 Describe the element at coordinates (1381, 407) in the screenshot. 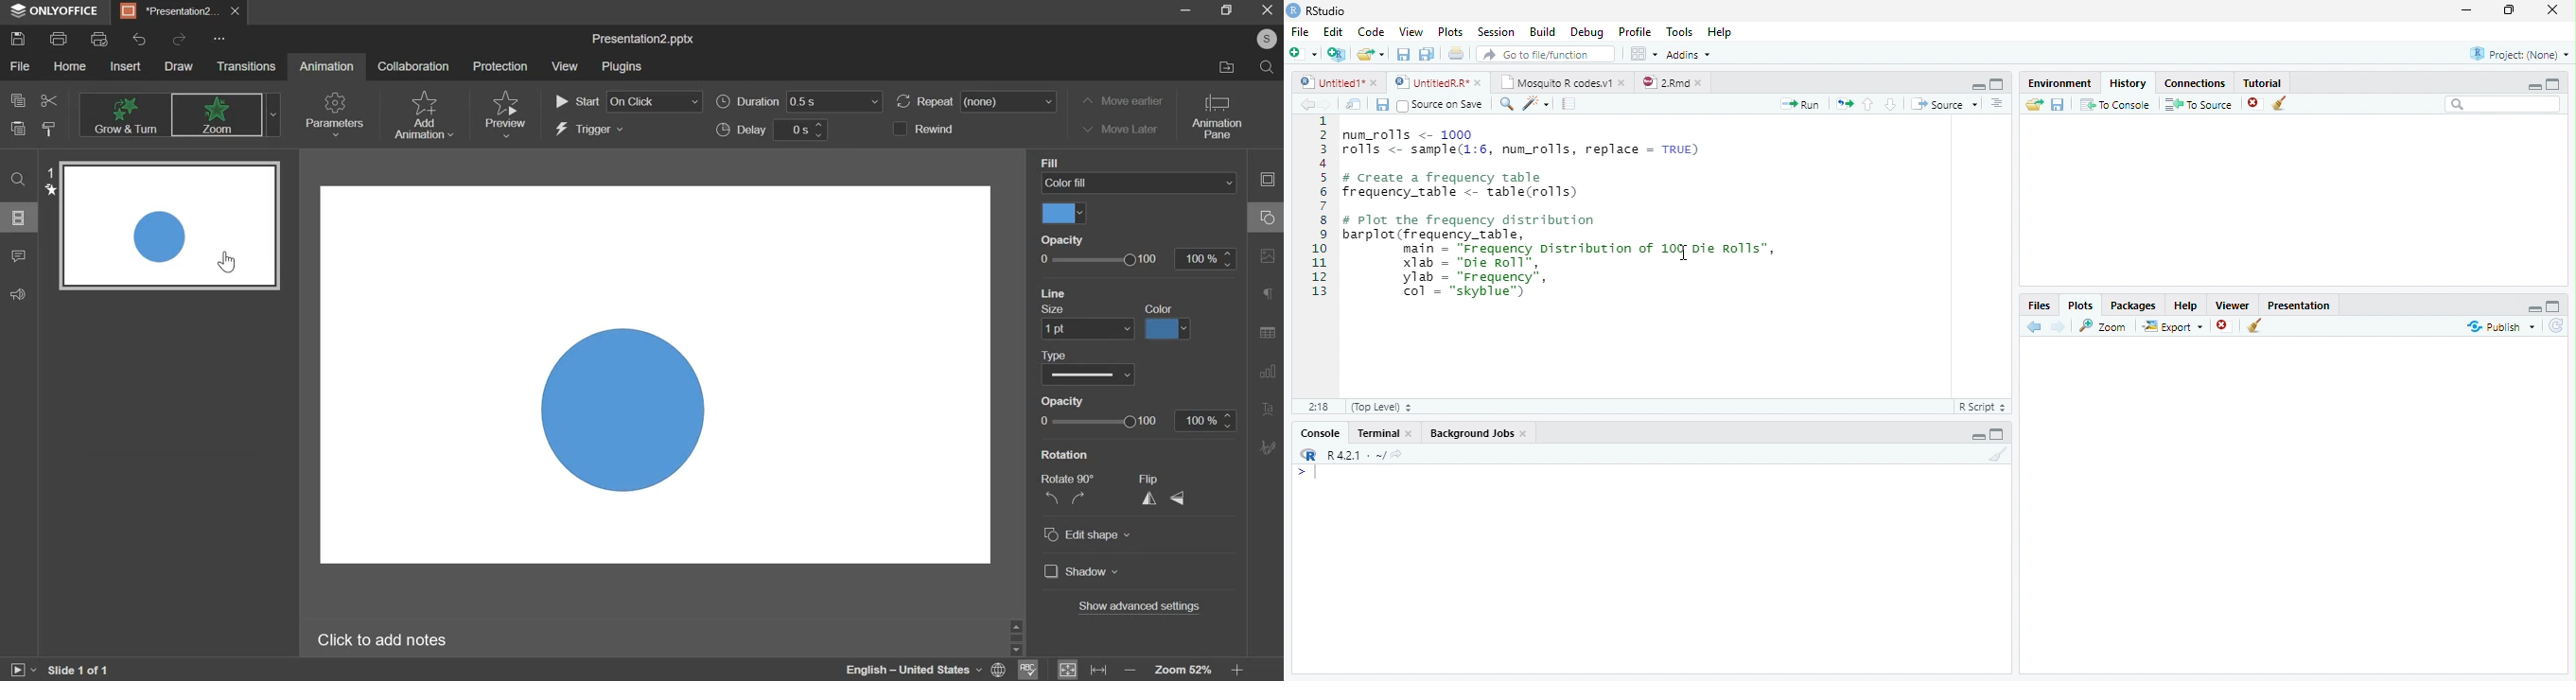

I see `(Top Level)` at that location.